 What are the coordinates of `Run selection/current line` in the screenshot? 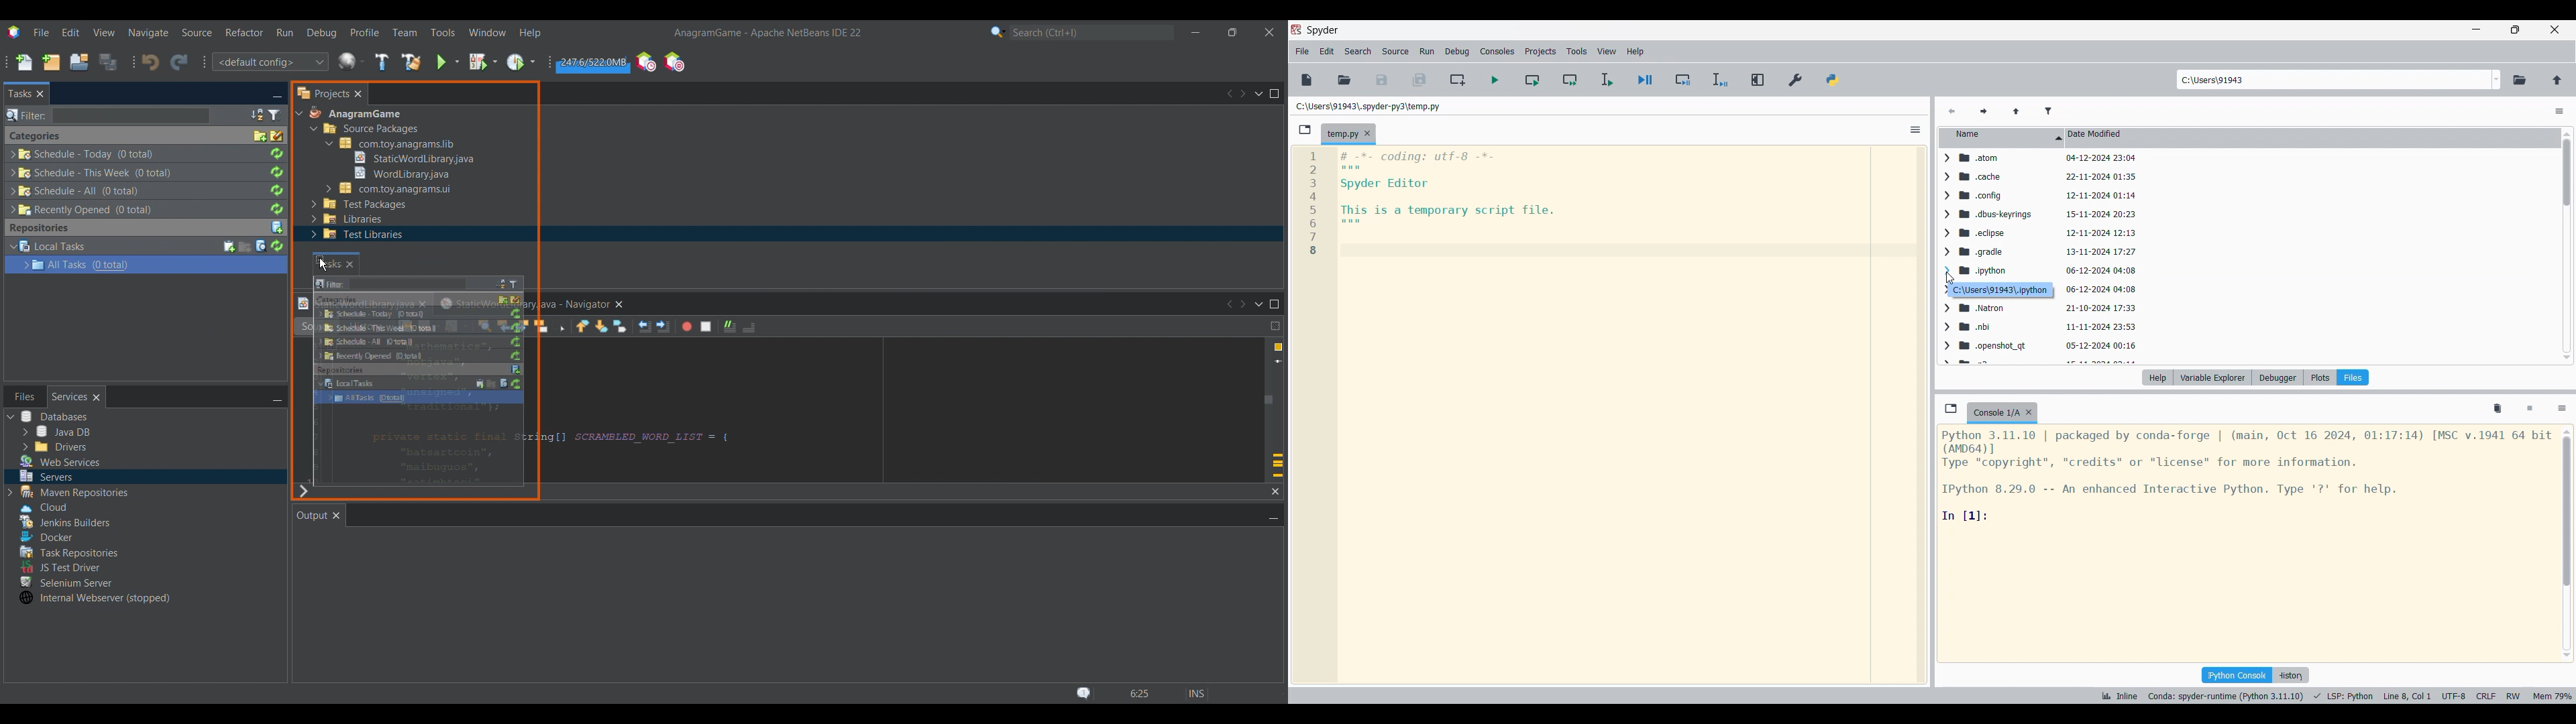 It's located at (1607, 80).